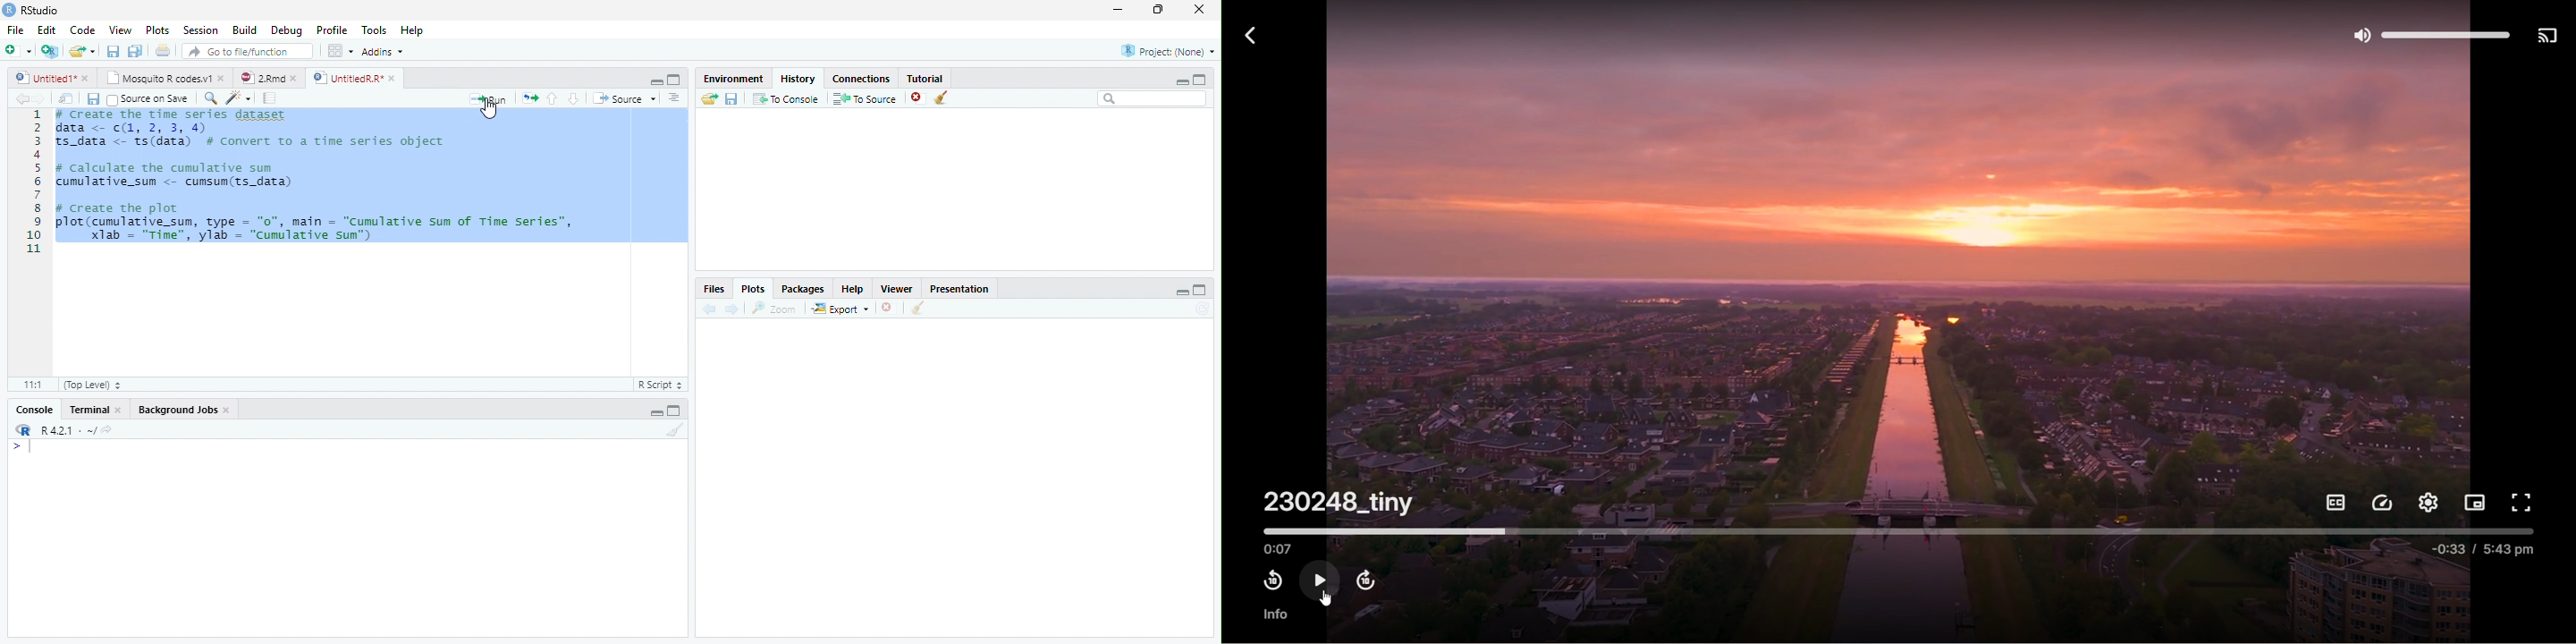 The width and height of the screenshot is (2576, 644). What do you see at coordinates (486, 99) in the screenshot?
I see `Run` at bounding box center [486, 99].